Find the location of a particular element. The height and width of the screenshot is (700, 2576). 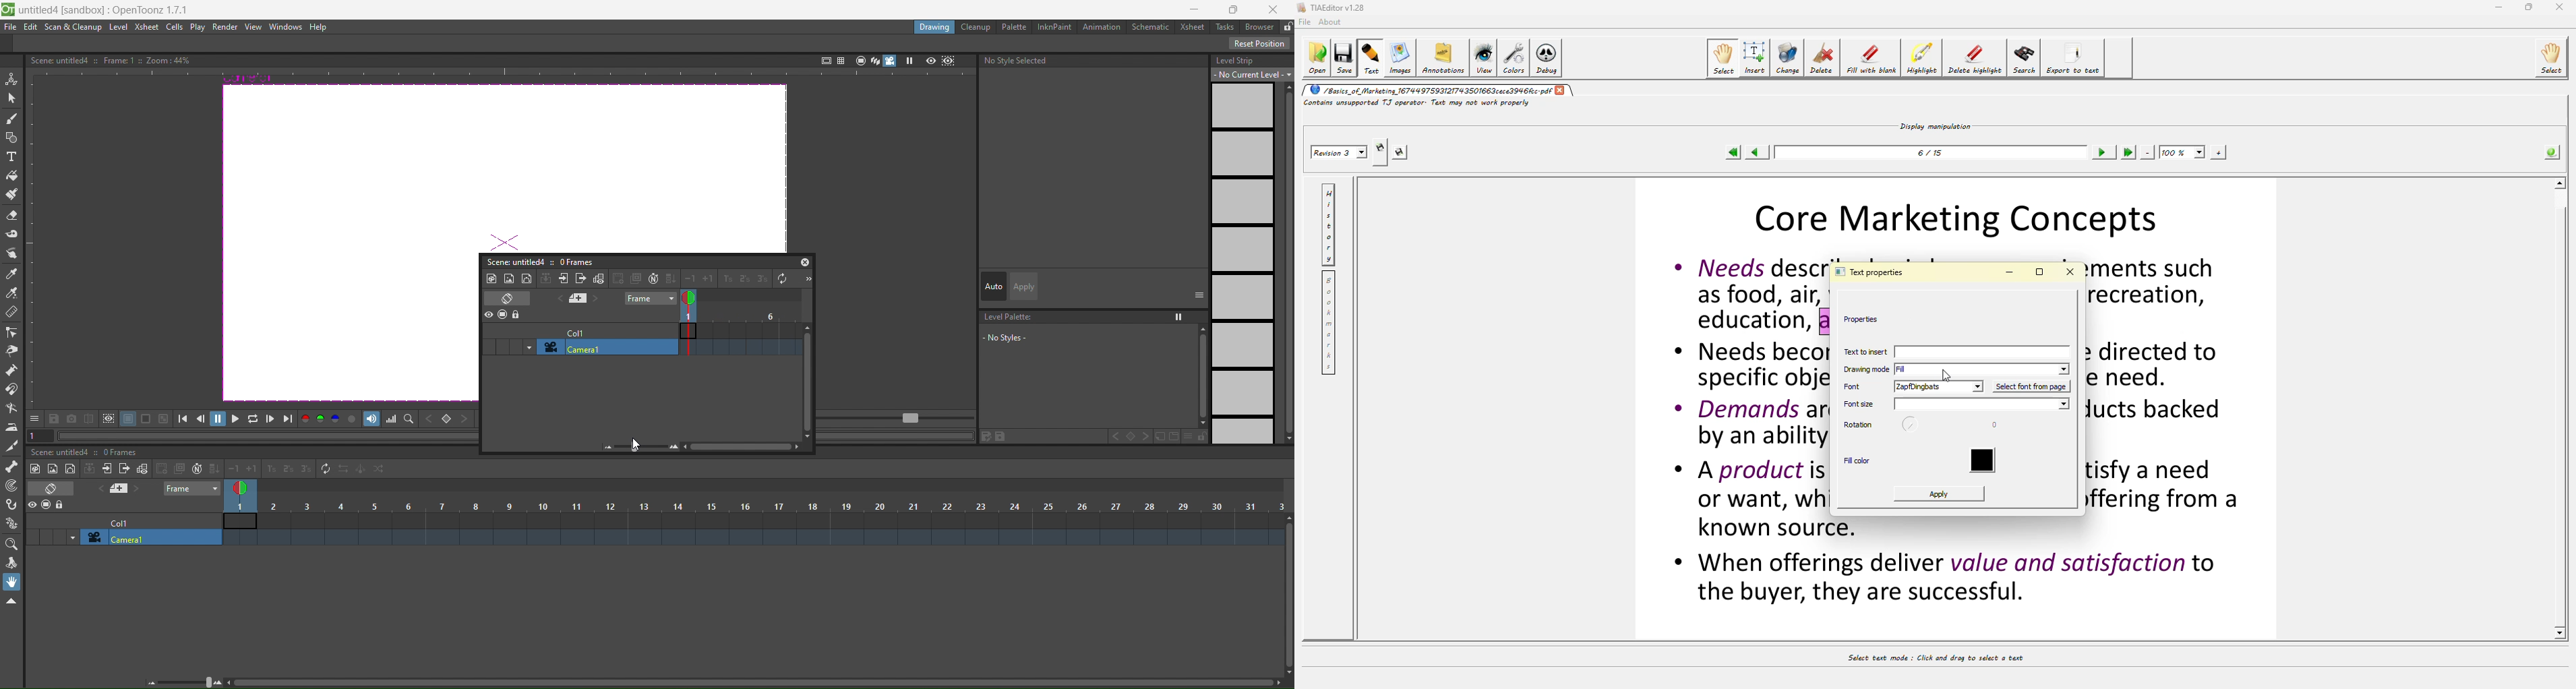

reset position is located at coordinates (1261, 44).